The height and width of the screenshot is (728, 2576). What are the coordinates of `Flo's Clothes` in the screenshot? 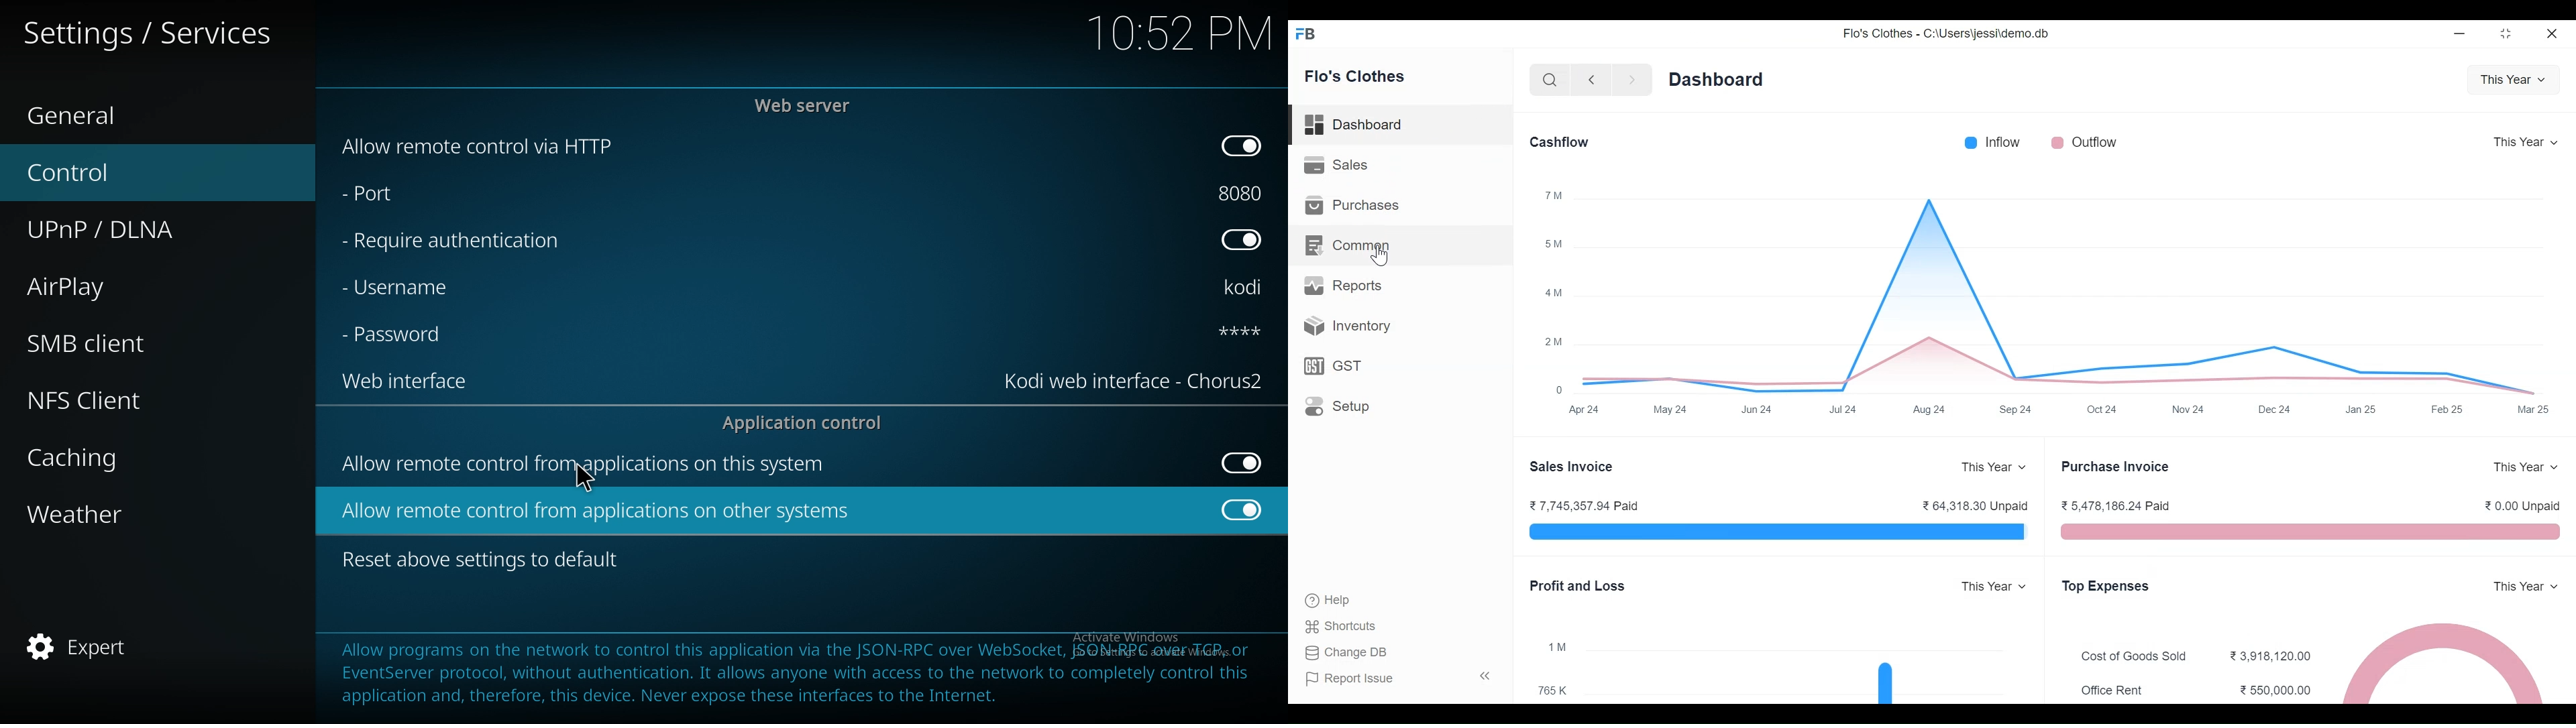 It's located at (1355, 76).